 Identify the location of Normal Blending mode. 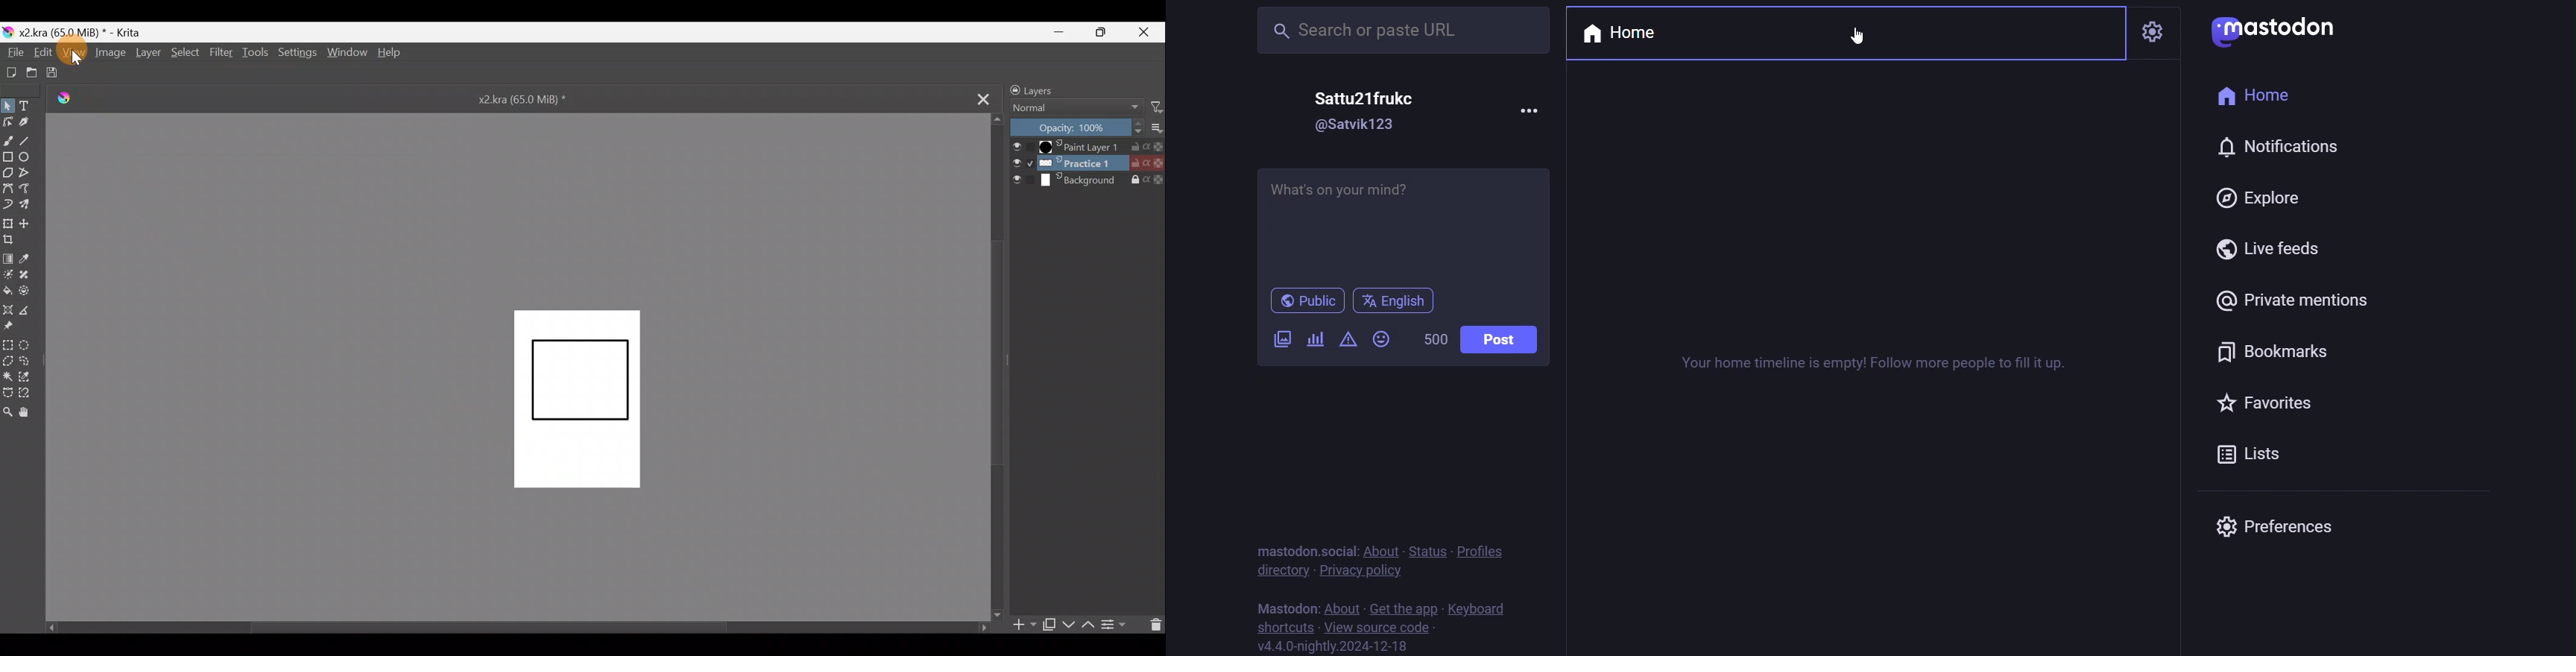
(1076, 109).